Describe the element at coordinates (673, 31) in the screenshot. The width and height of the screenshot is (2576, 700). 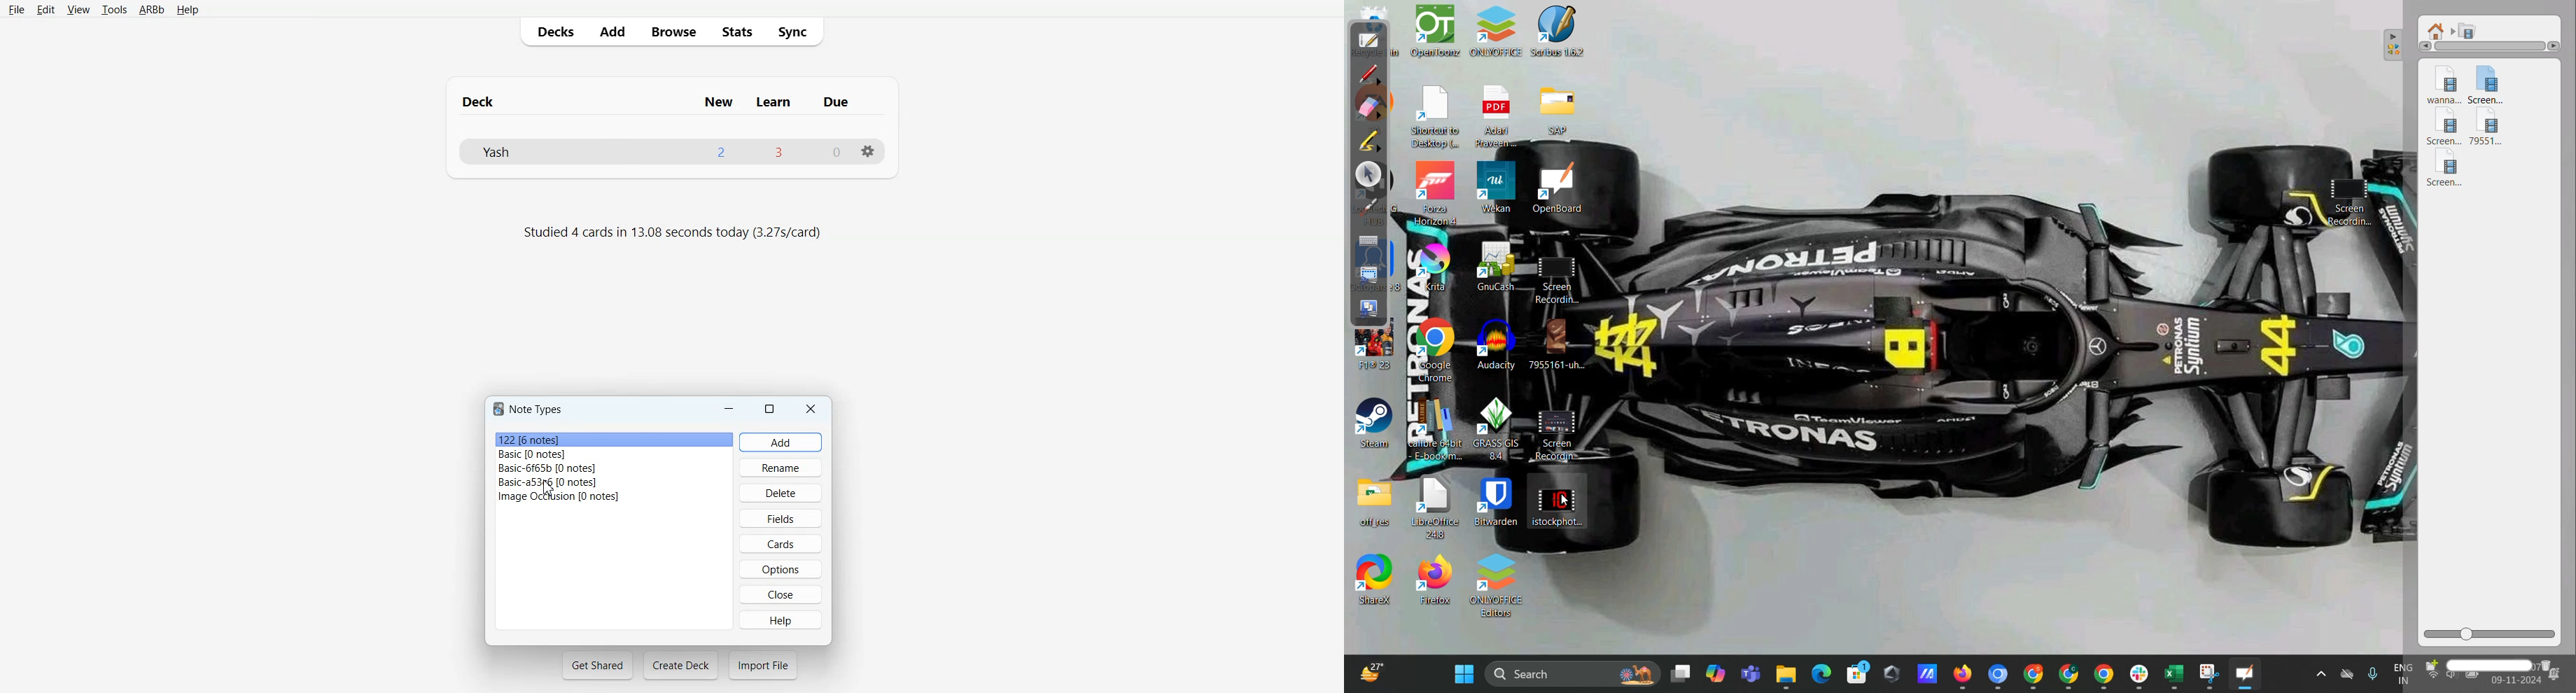
I see `Browse` at that location.